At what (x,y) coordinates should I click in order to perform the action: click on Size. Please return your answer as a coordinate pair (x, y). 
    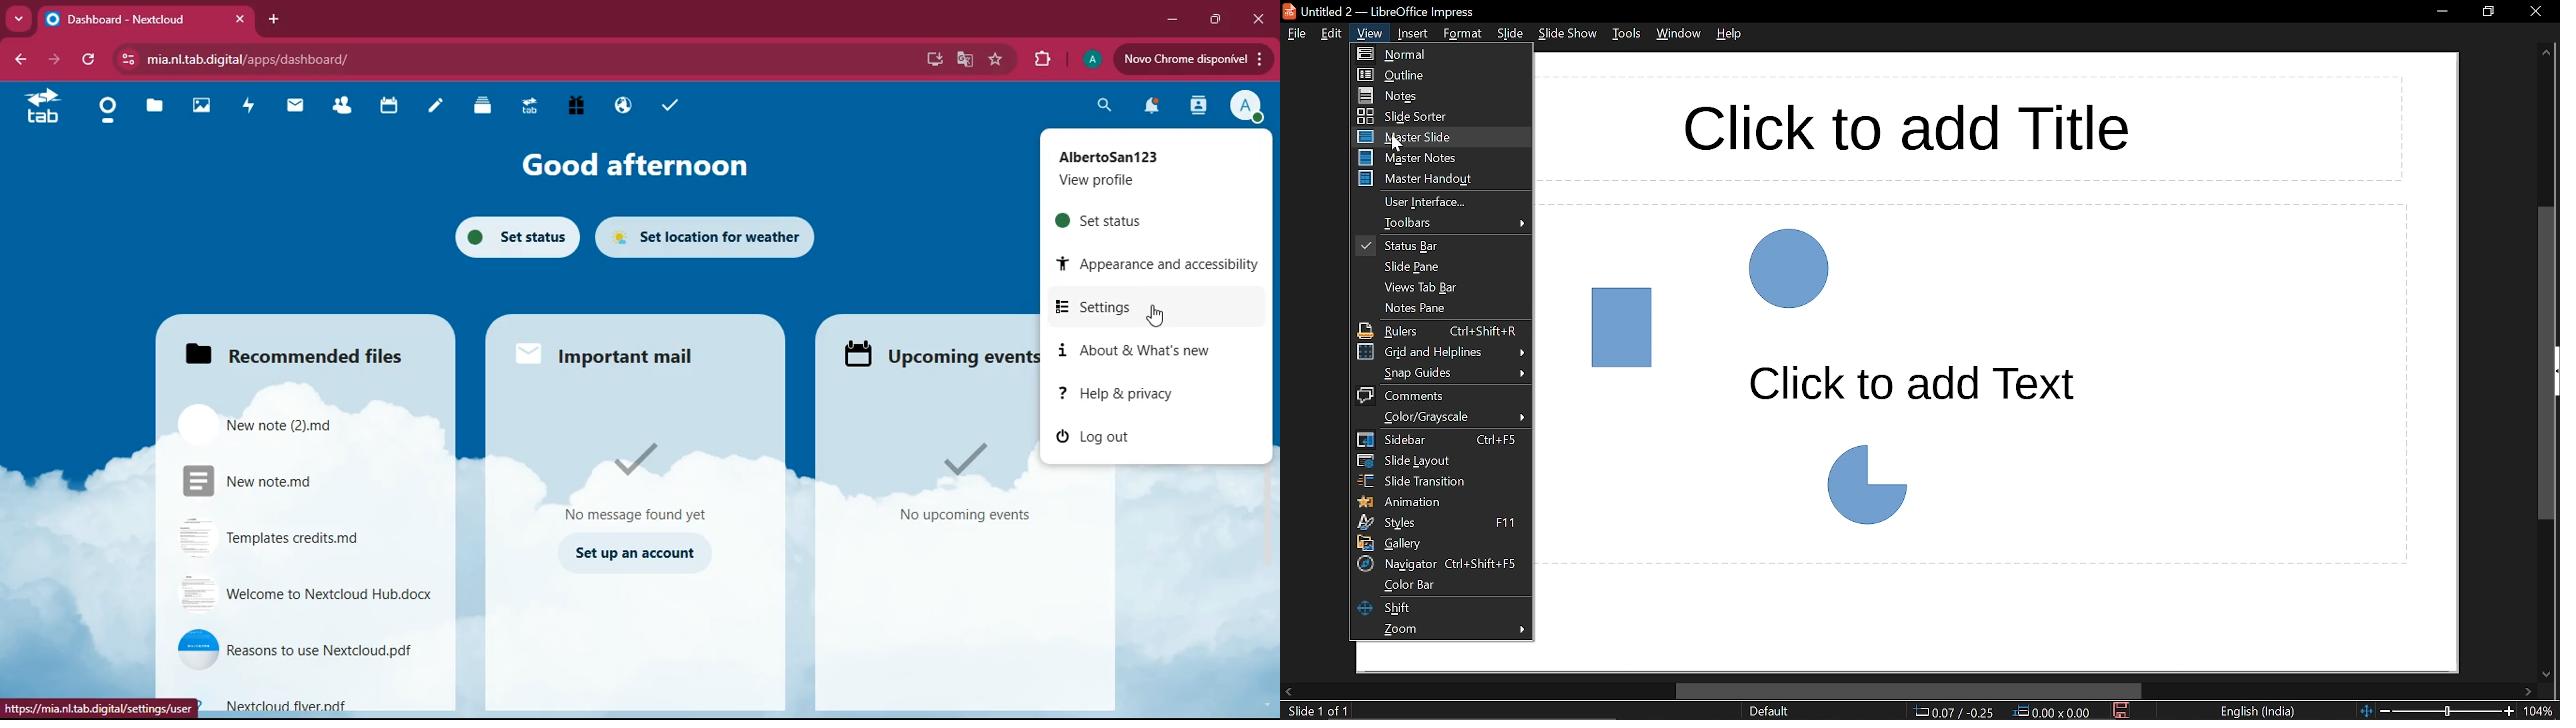
    Looking at the image, I should click on (2054, 712).